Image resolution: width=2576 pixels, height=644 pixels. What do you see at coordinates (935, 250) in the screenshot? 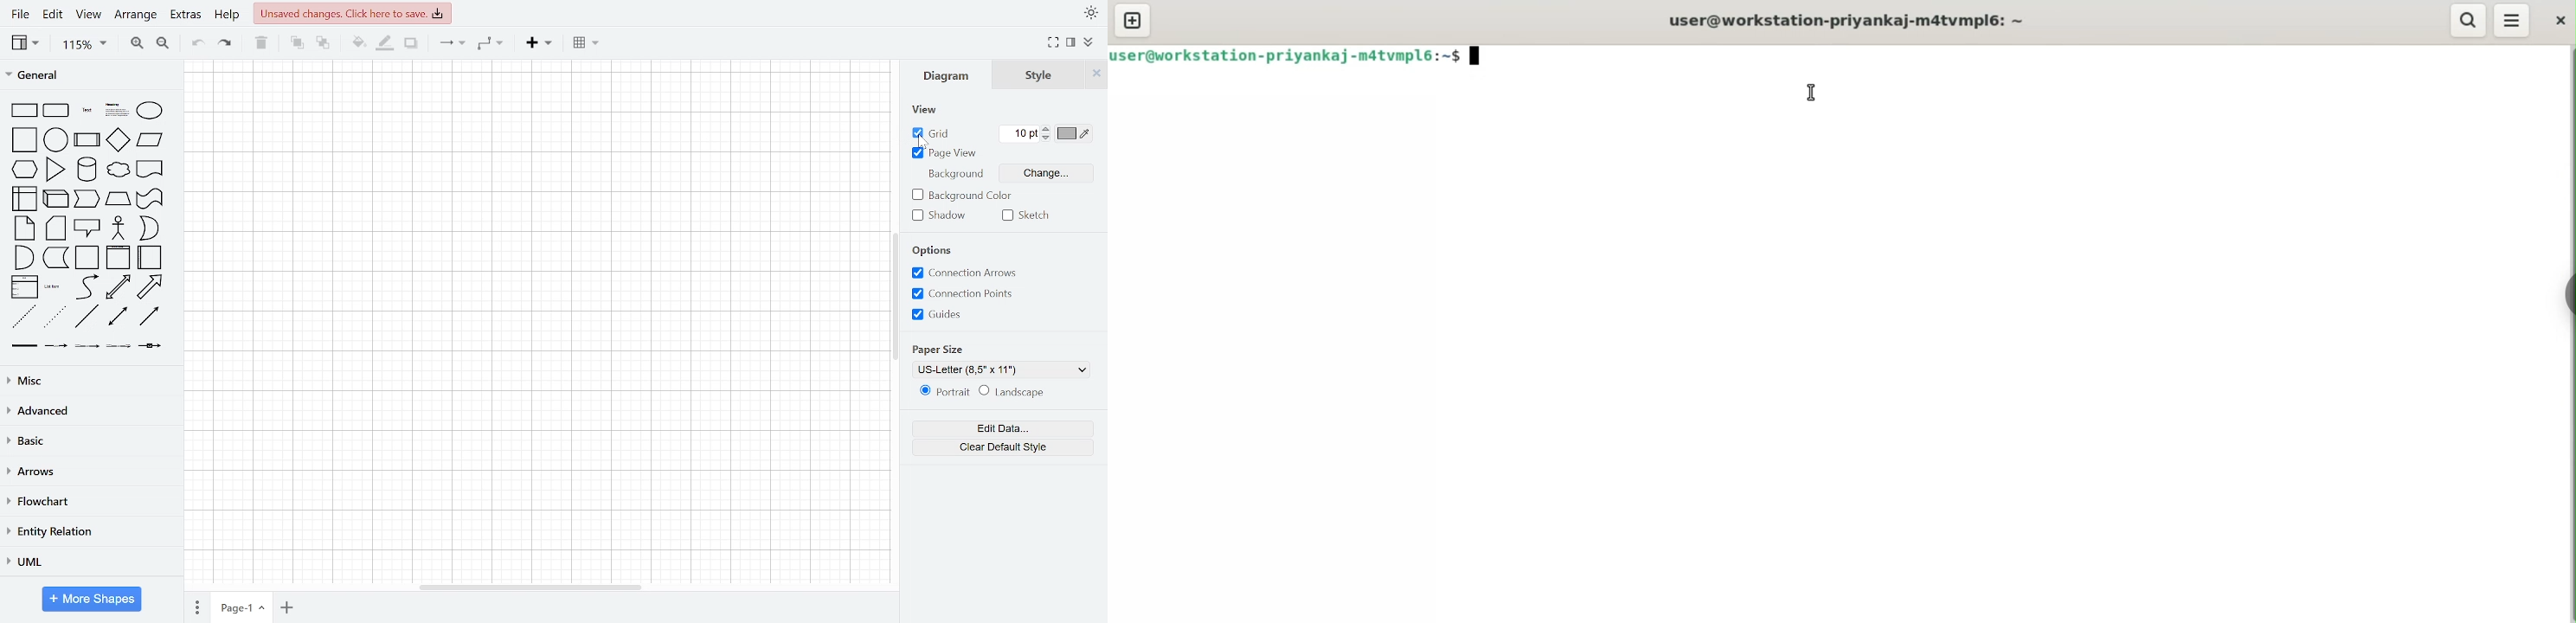
I see `options` at bounding box center [935, 250].